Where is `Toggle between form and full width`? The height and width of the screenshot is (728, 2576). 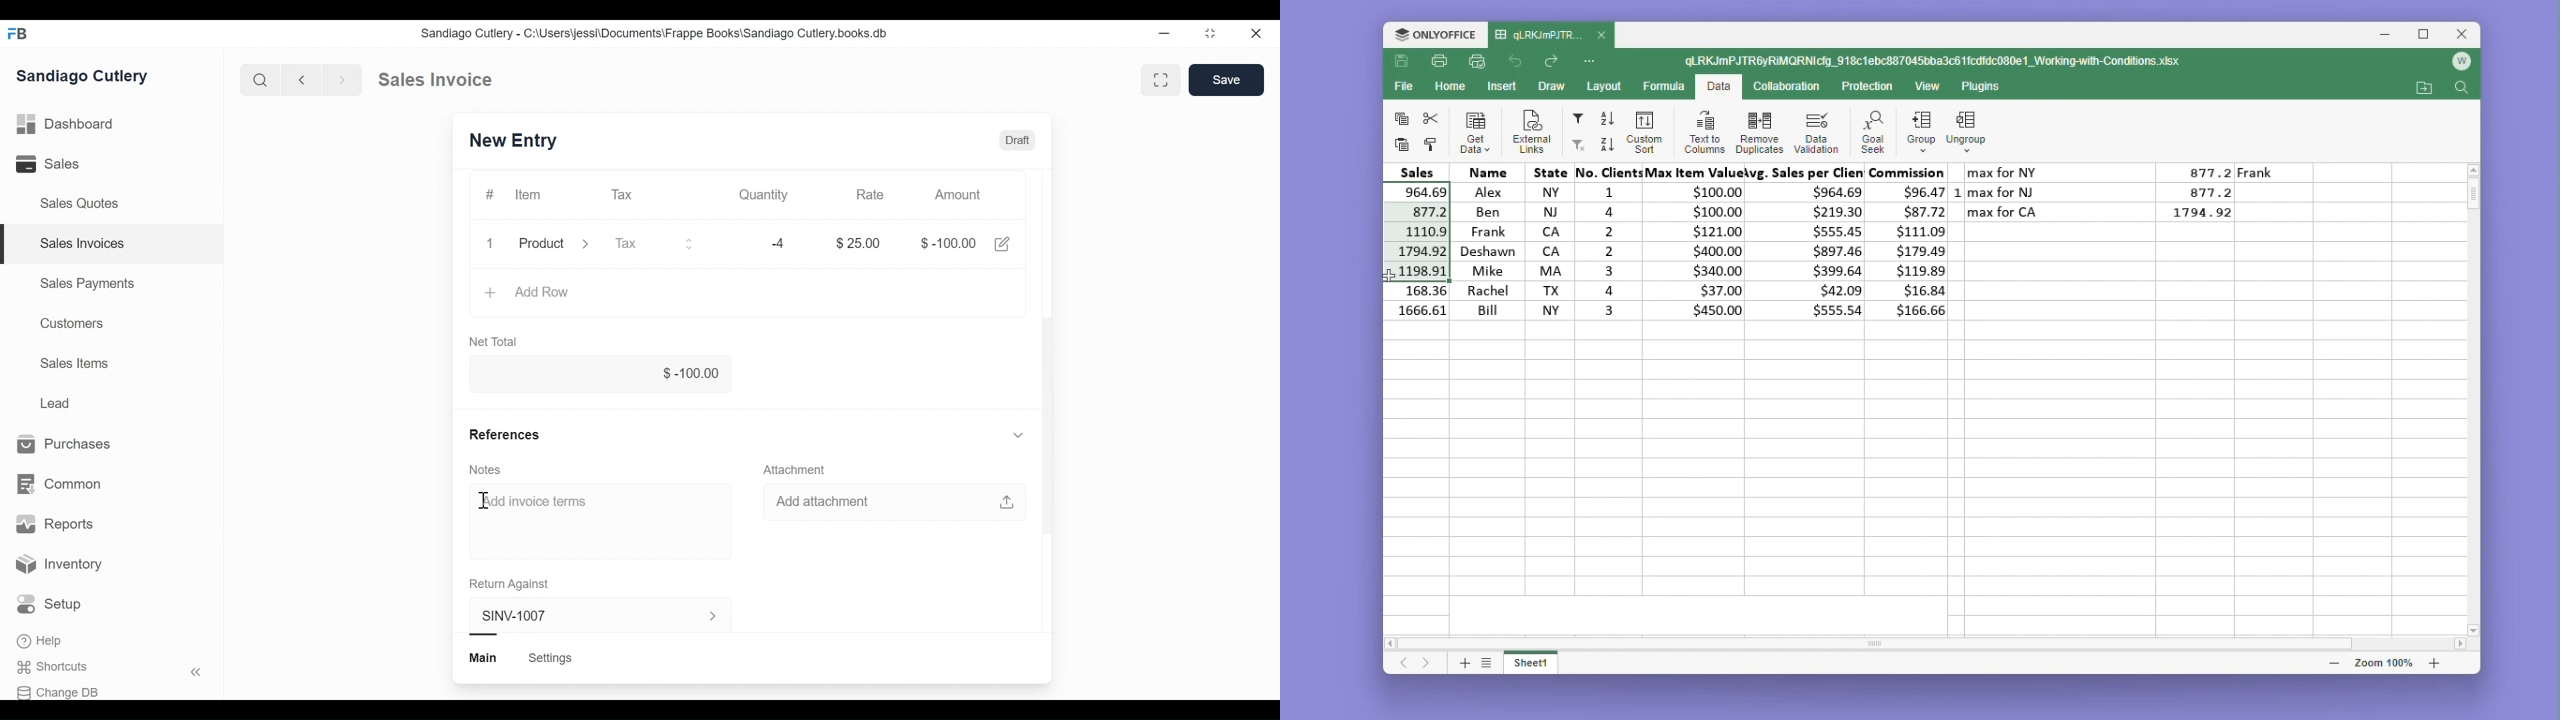
Toggle between form and full width is located at coordinates (1211, 34).